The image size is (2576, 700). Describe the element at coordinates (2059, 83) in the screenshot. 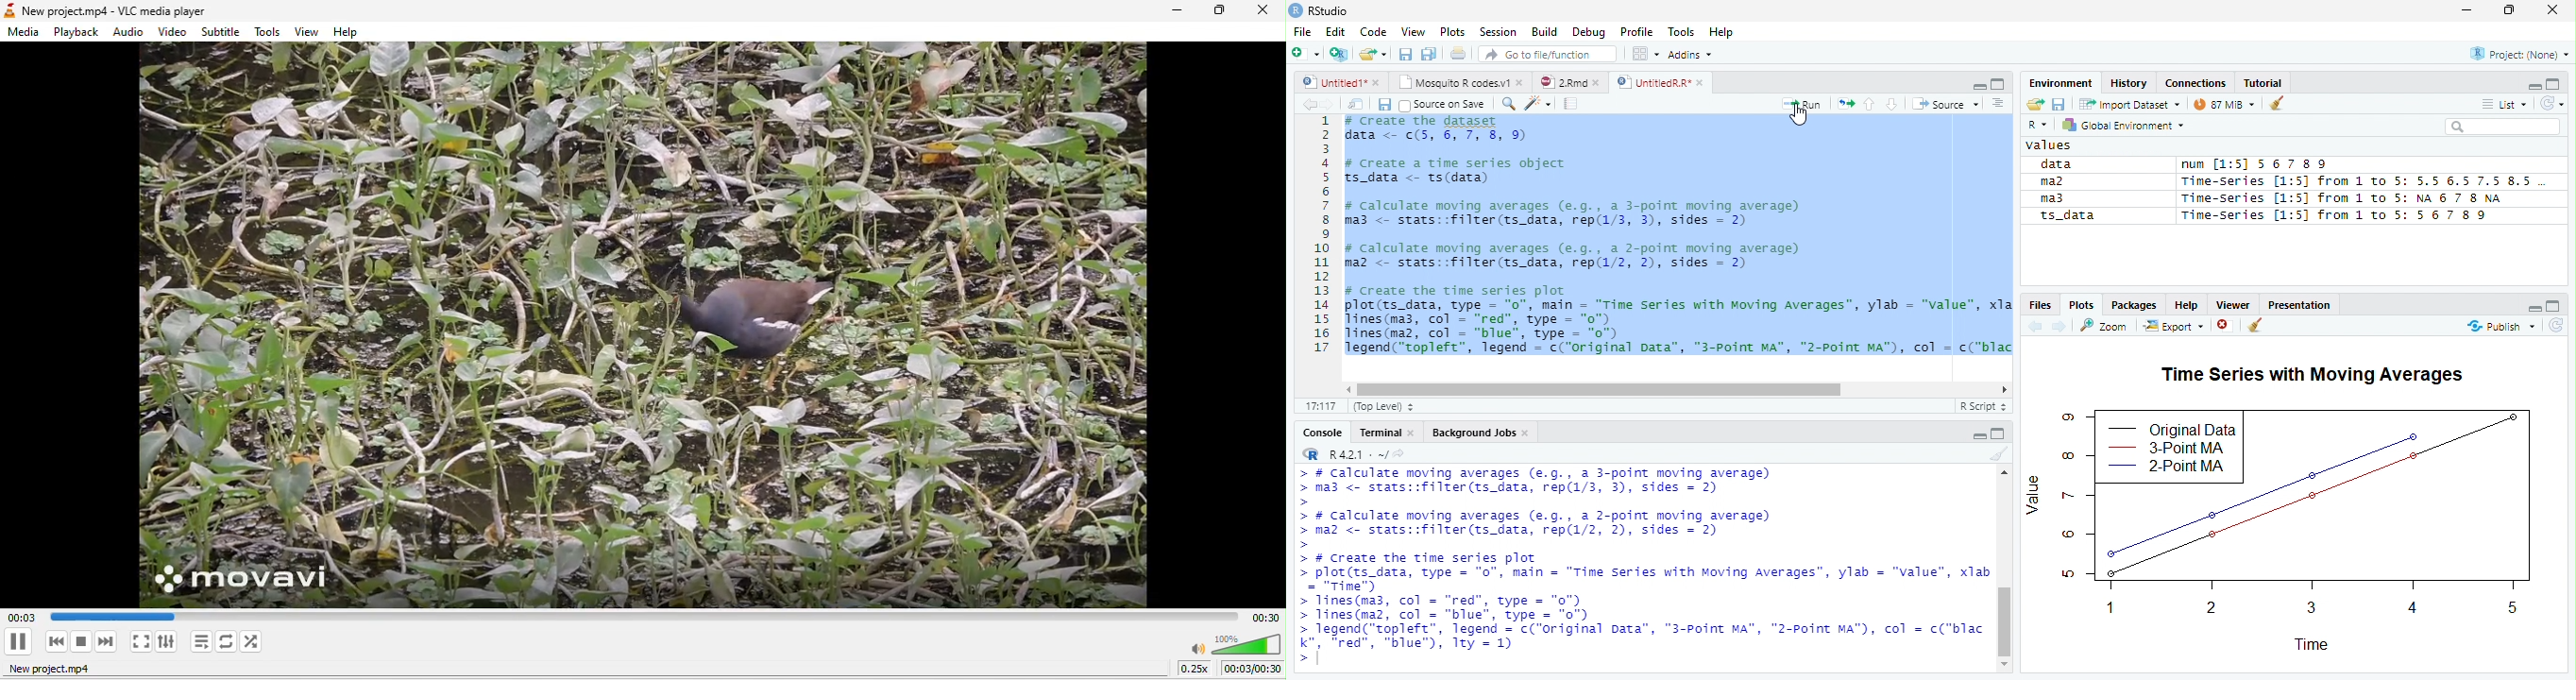

I see `‘Environment` at that location.